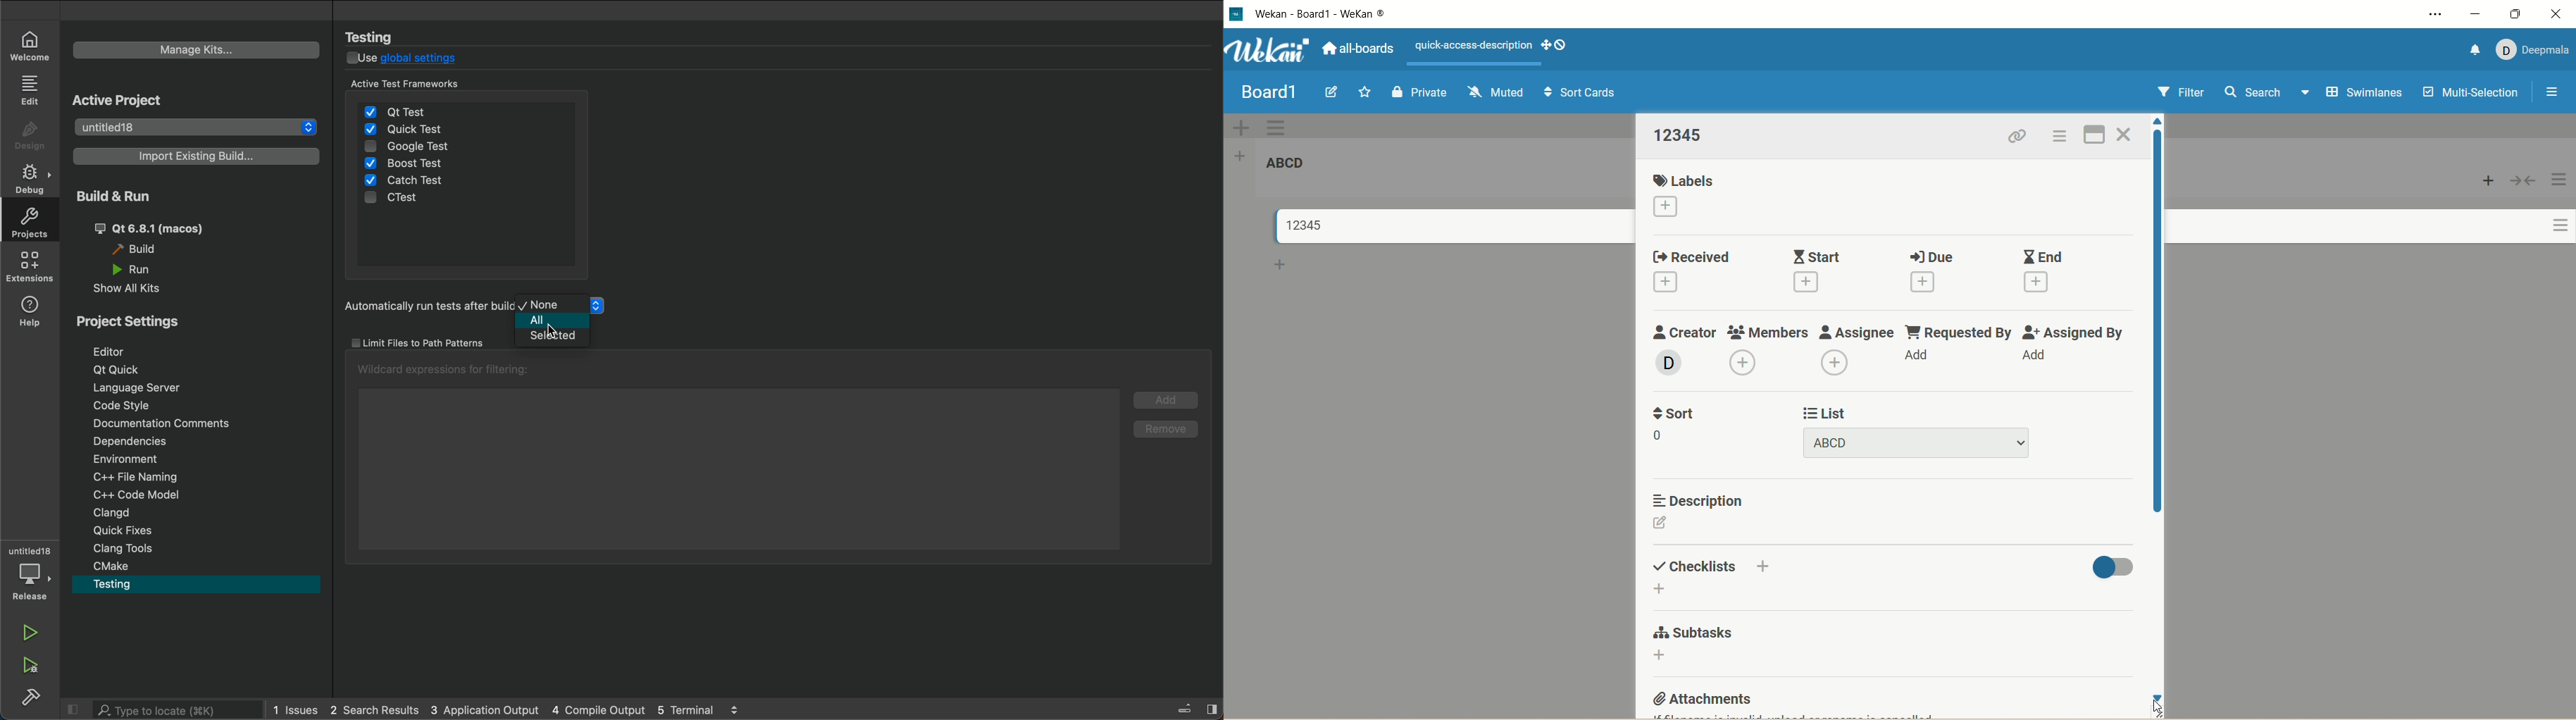 This screenshot has height=728, width=2576. I want to click on title, so click(1345, 14).